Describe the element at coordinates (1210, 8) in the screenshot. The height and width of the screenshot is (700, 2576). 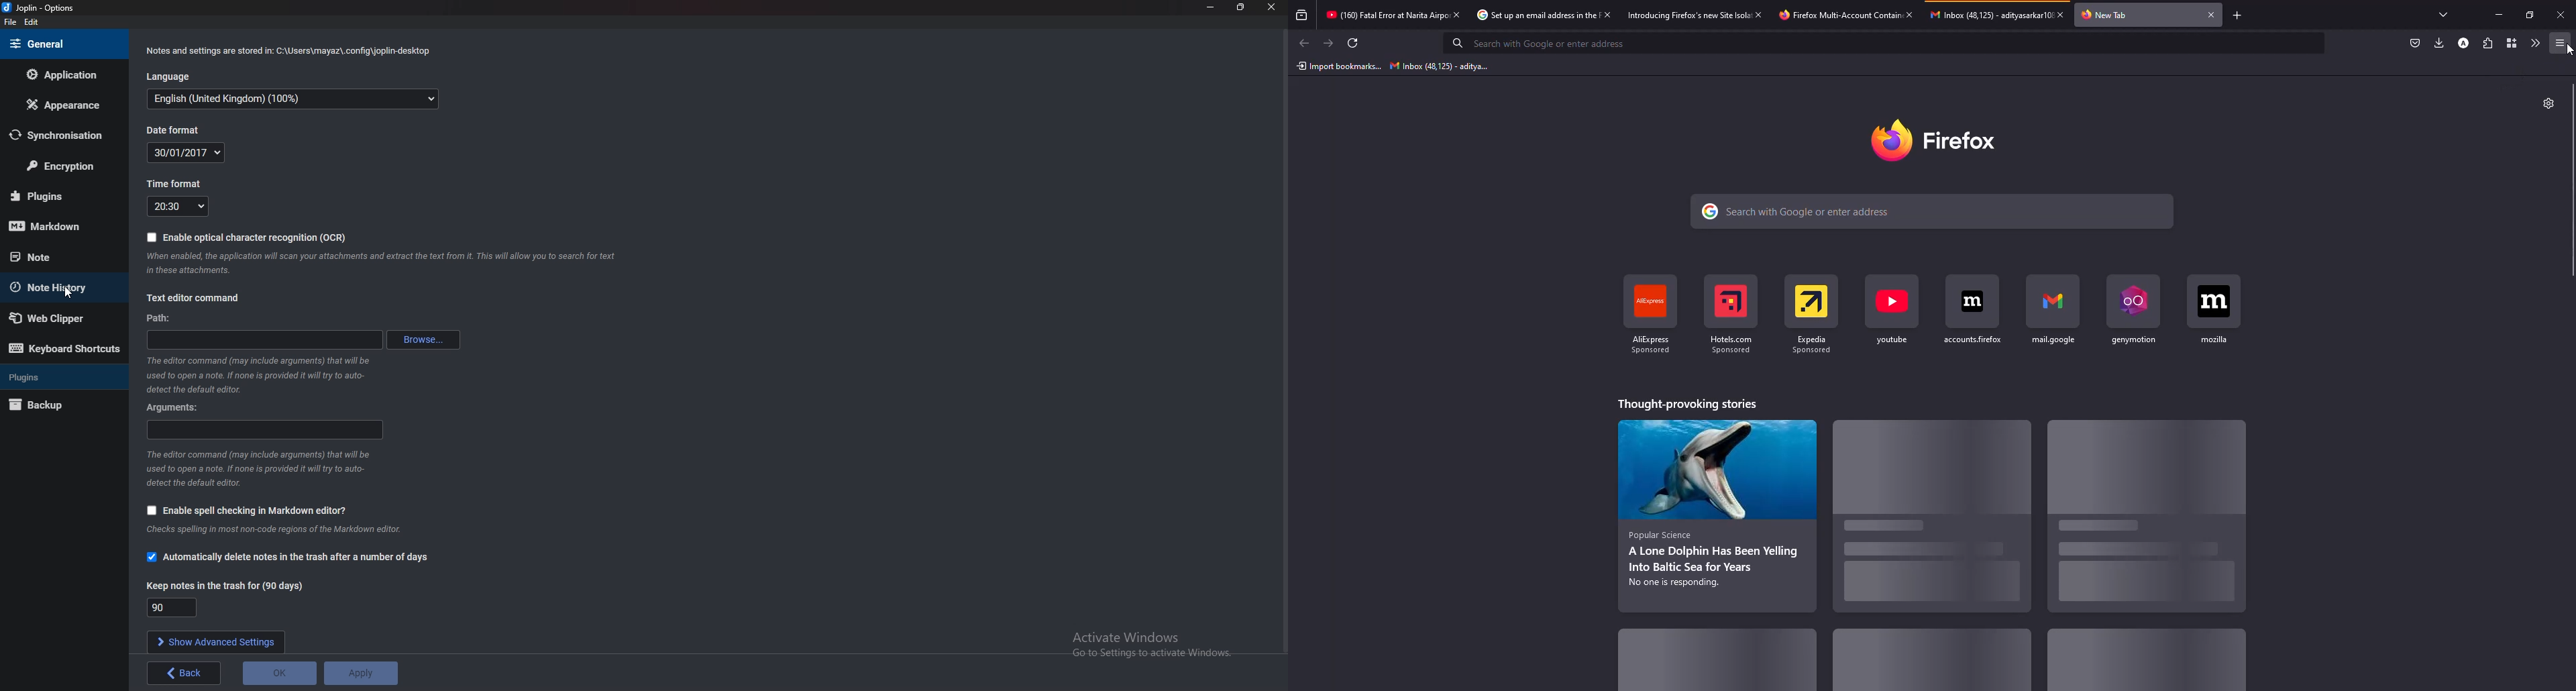
I see `Minimize` at that location.